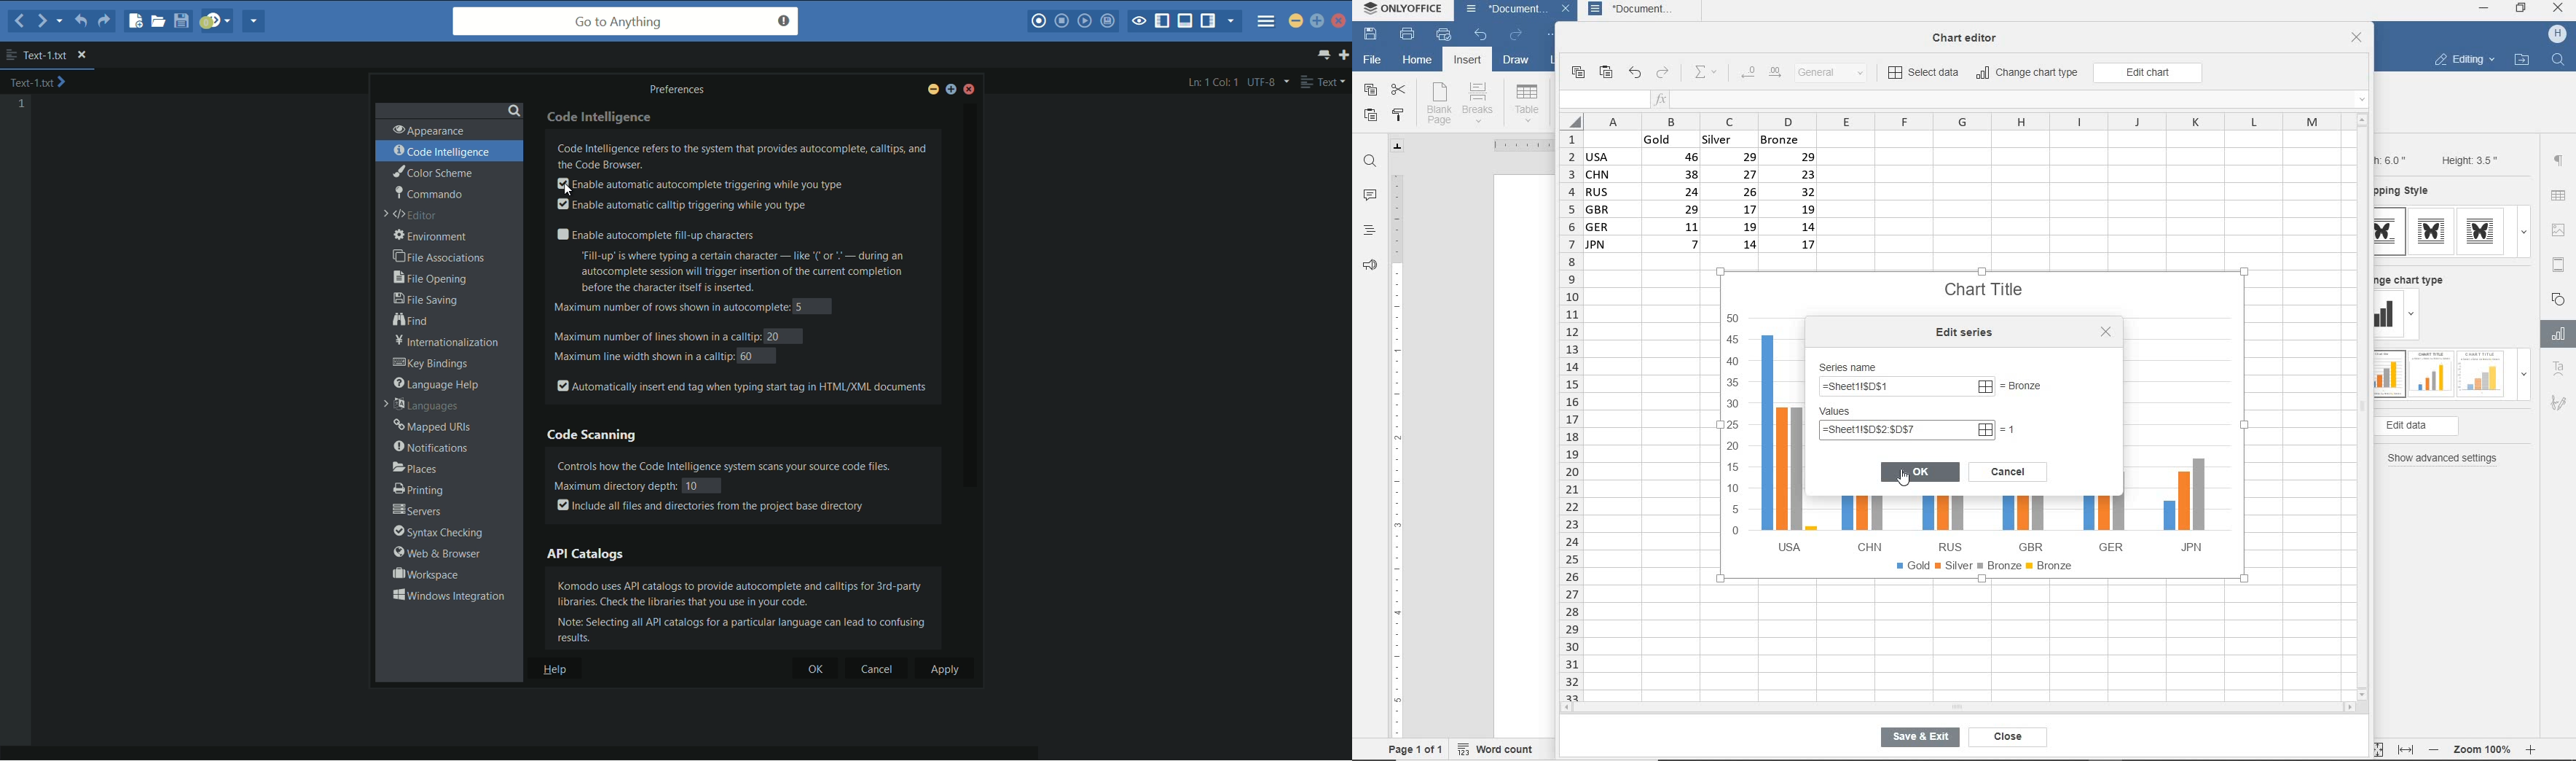 The height and width of the screenshot is (784, 2576). What do you see at coordinates (2028, 74) in the screenshot?
I see `change chart type` at bounding box center [2028, 74].